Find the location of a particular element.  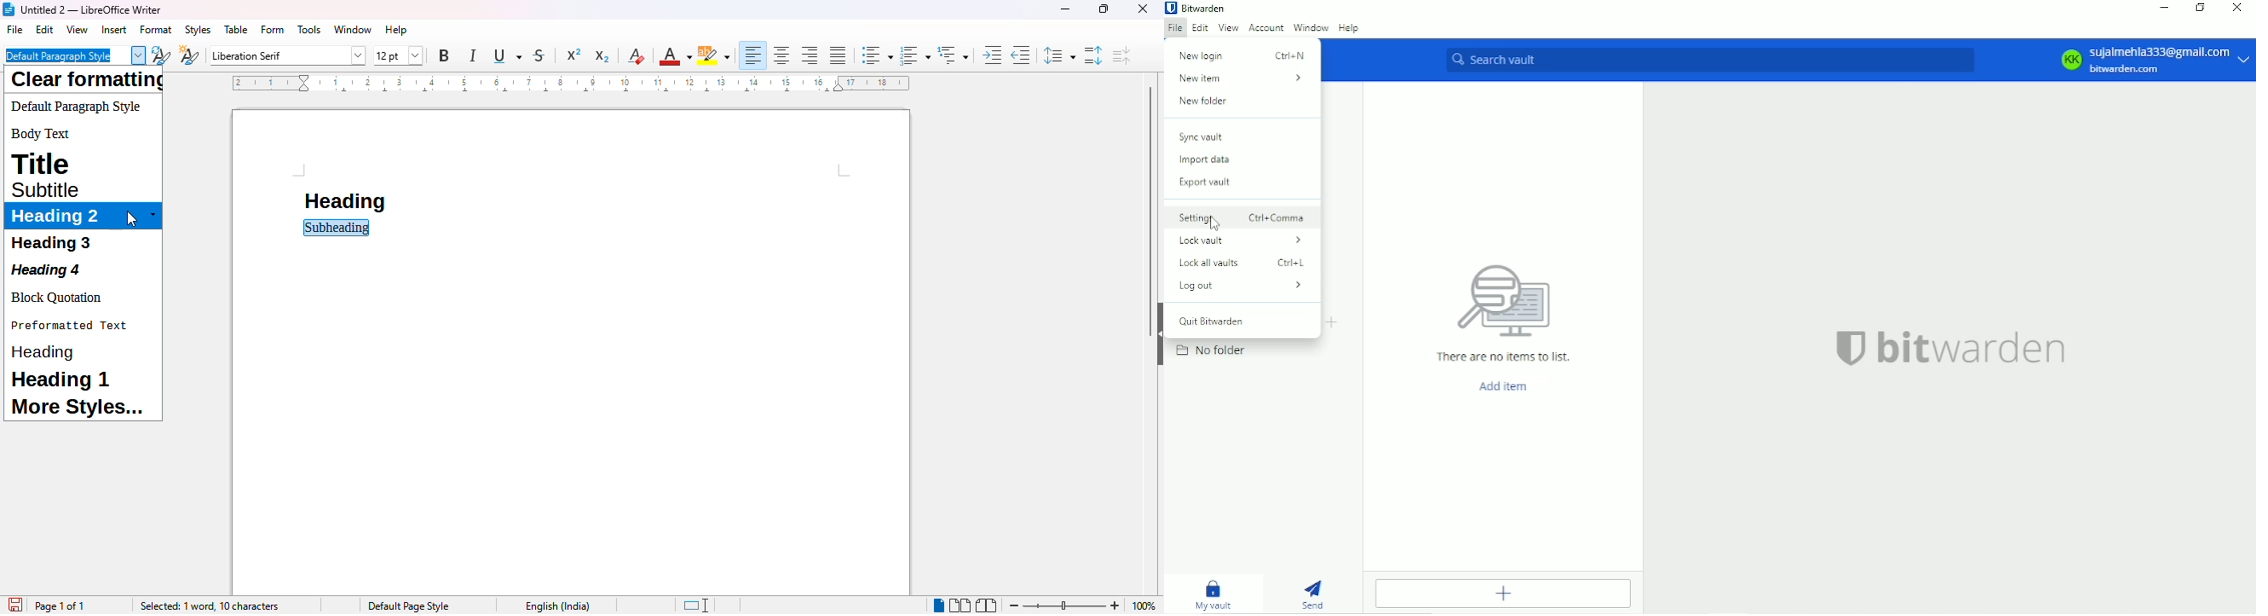

window is located at coordinates (354, 29).